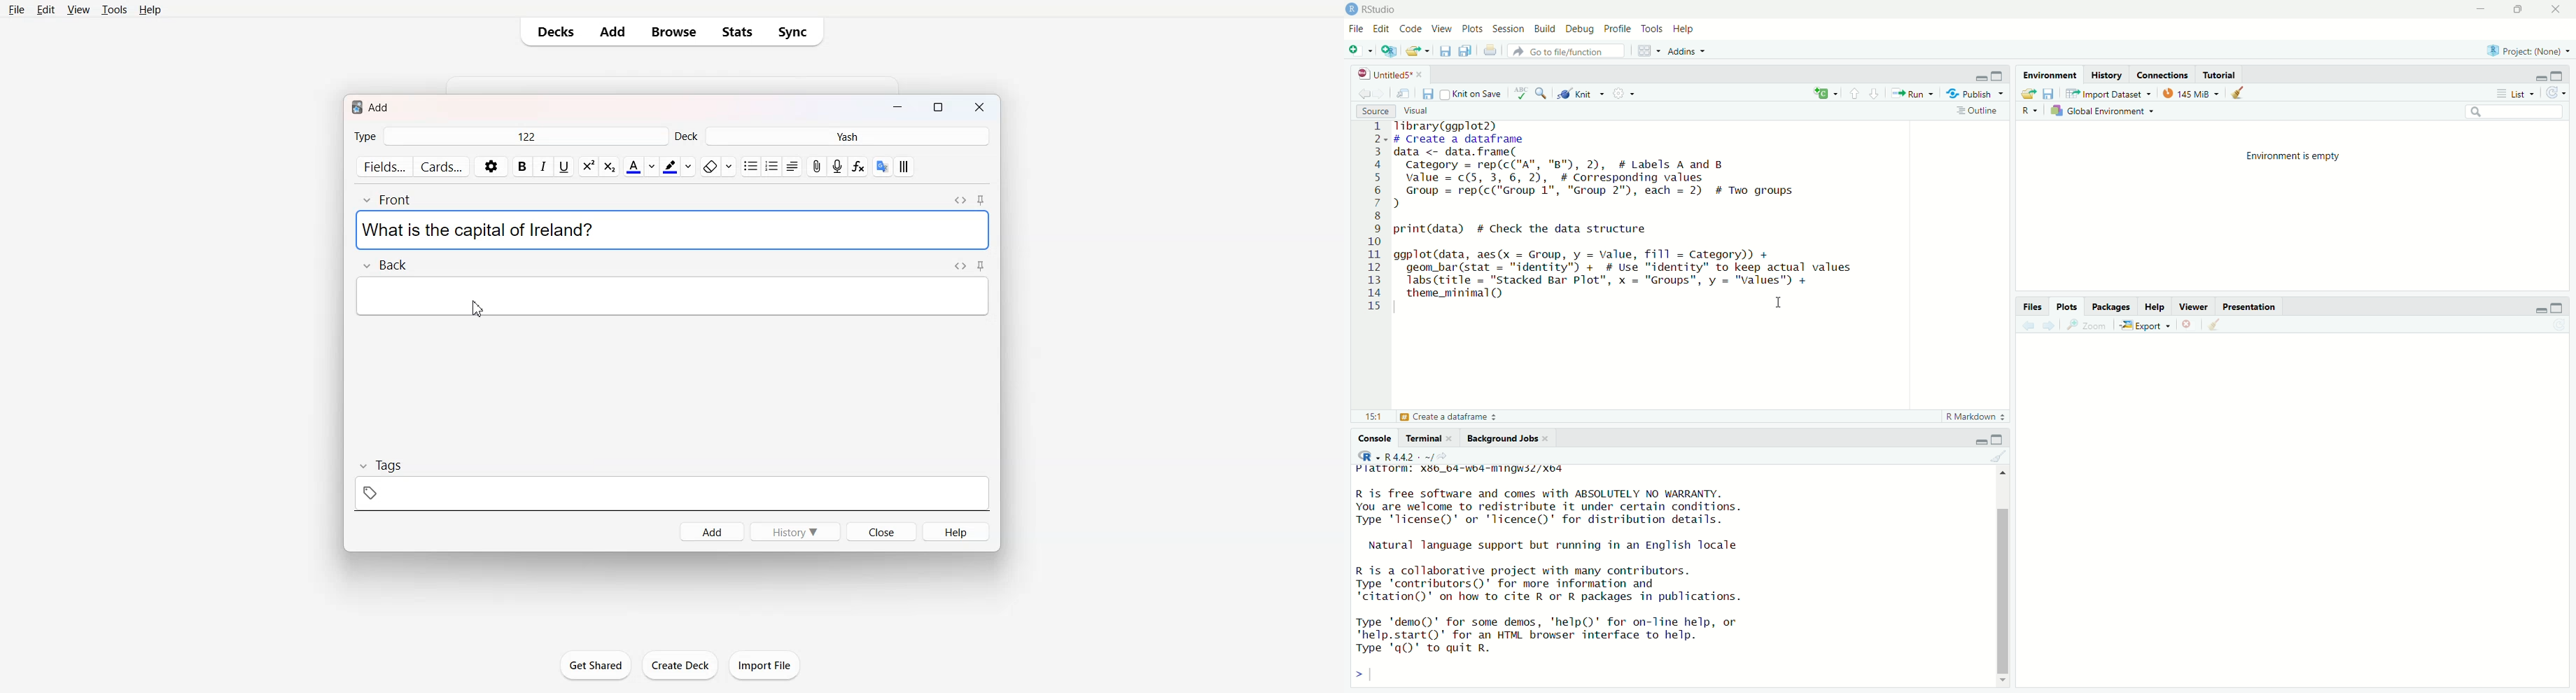 The image size is (2576, 700). Describe the element at coordinates (2539, 77) in the screenshot. I see `Minimize` at that location.